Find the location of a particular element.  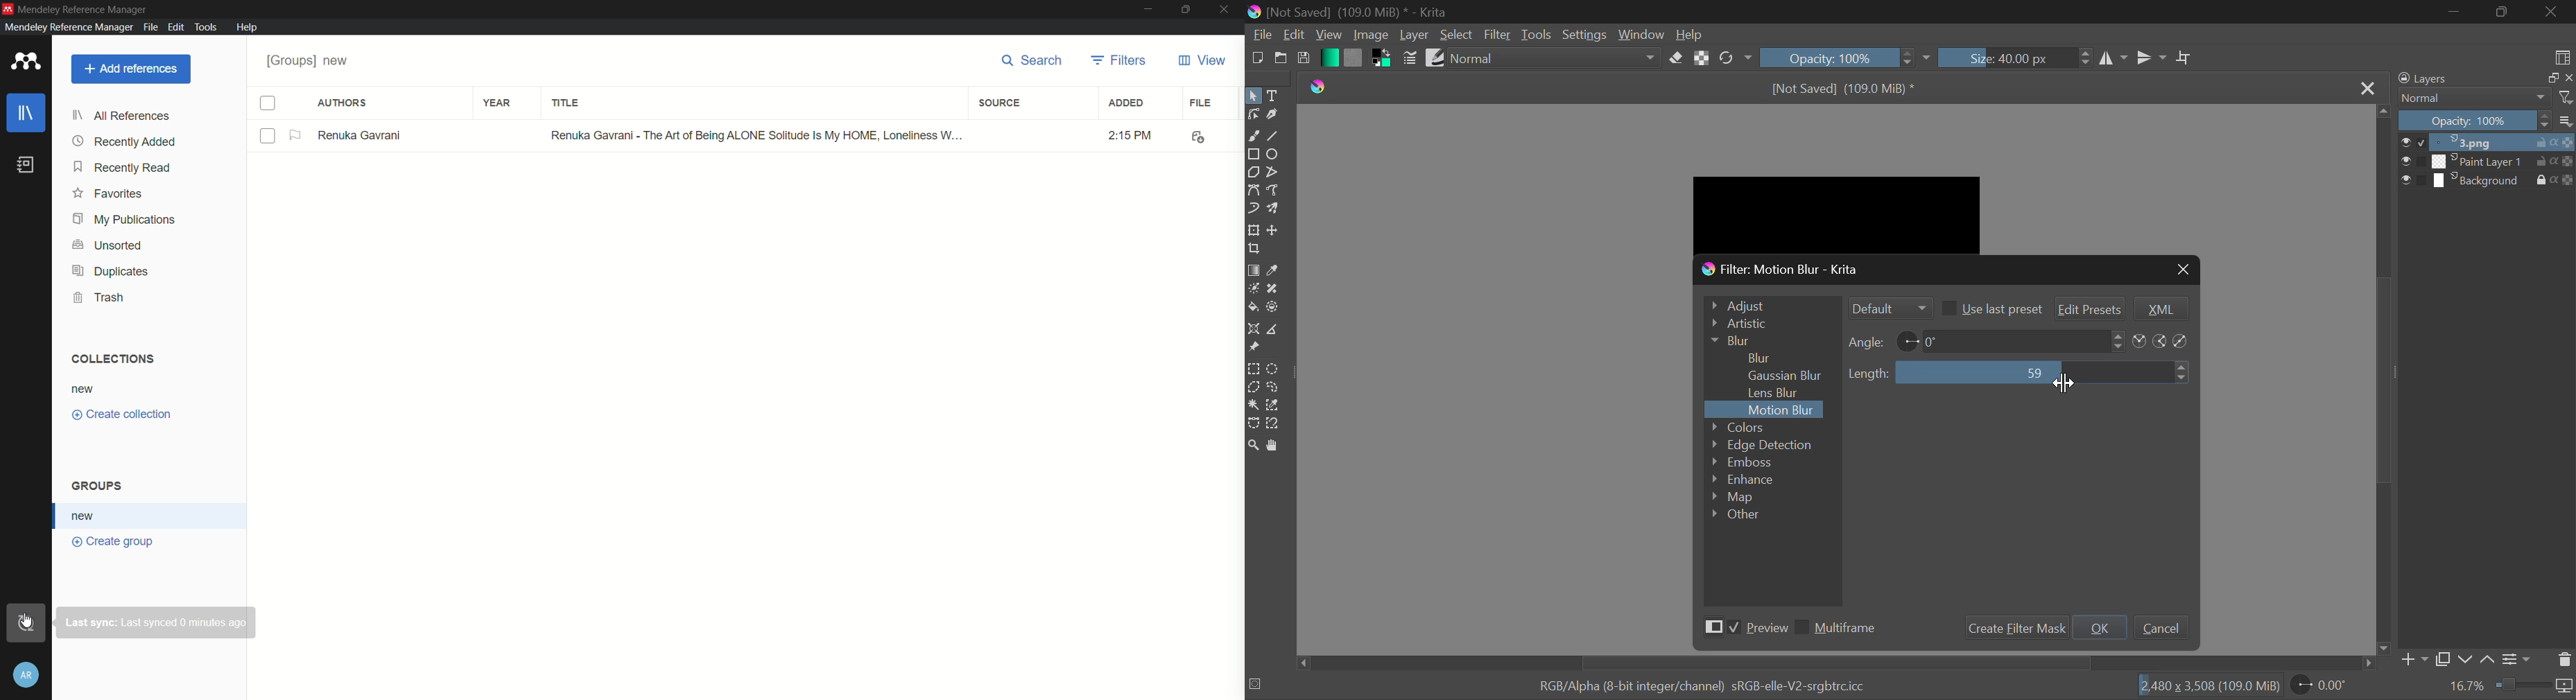

filters is located at coordinates (1121, 62).